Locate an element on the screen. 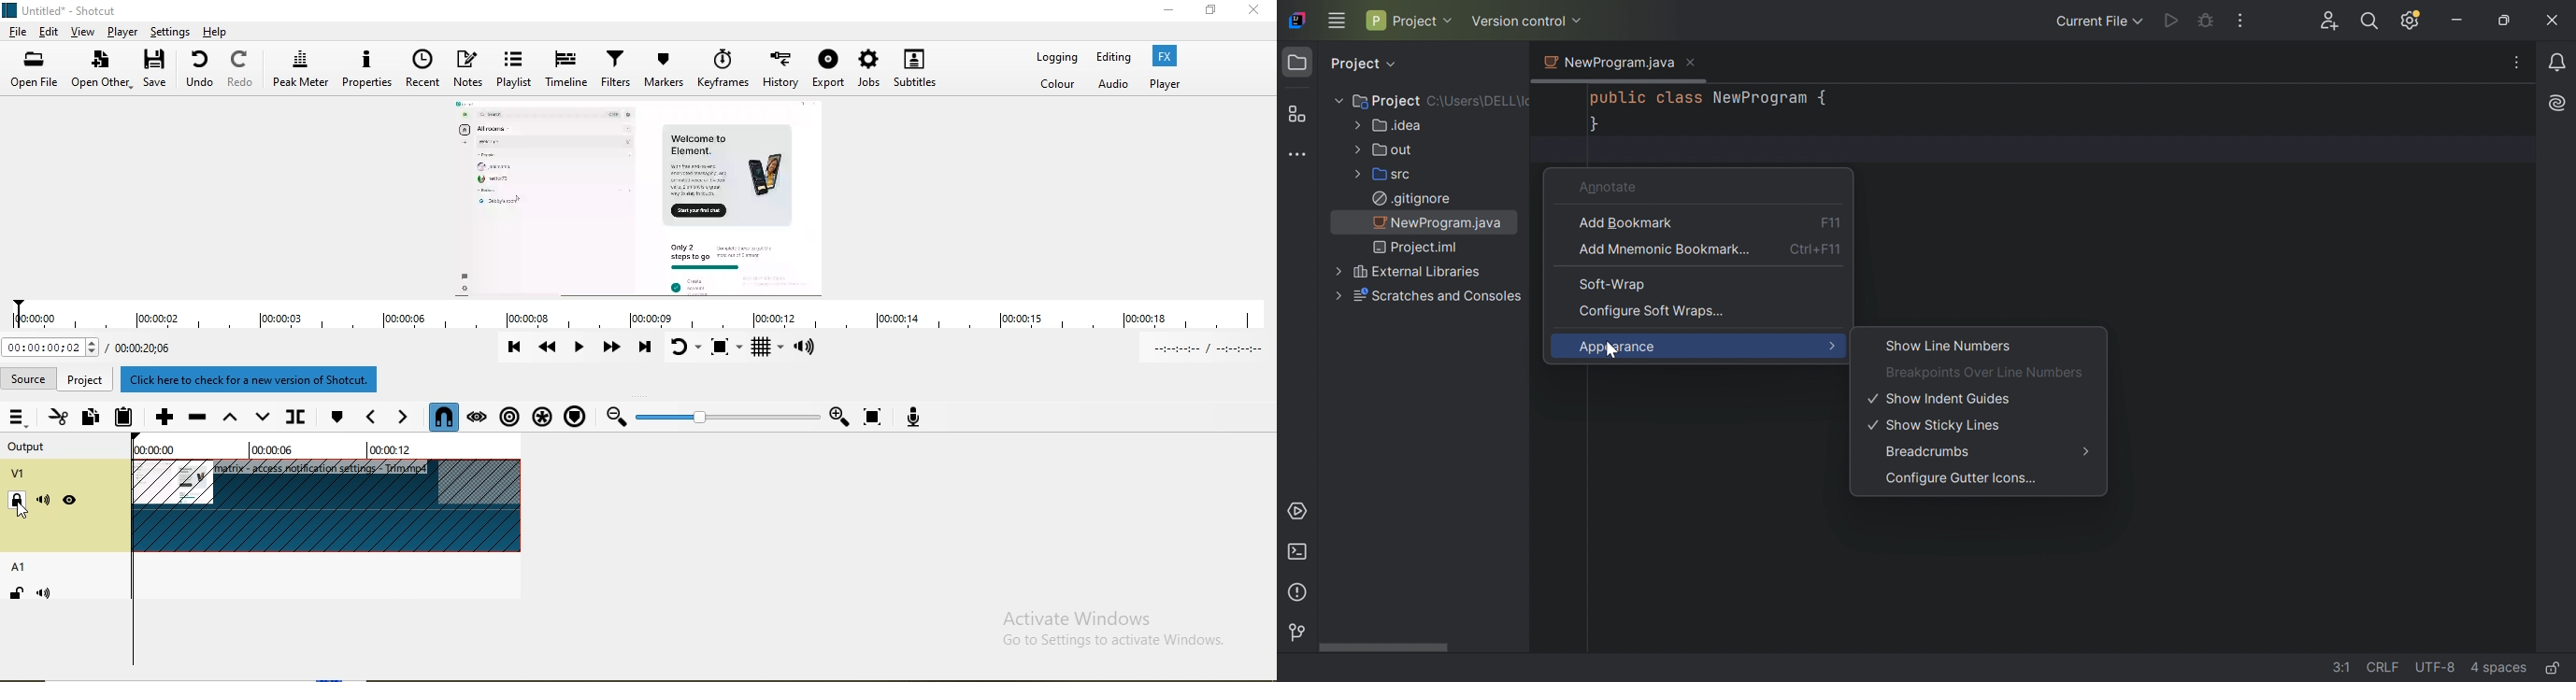 The width and height of the screenshot is (2576, 700). Show Line Numbers is located at coordinates (1950, 346).